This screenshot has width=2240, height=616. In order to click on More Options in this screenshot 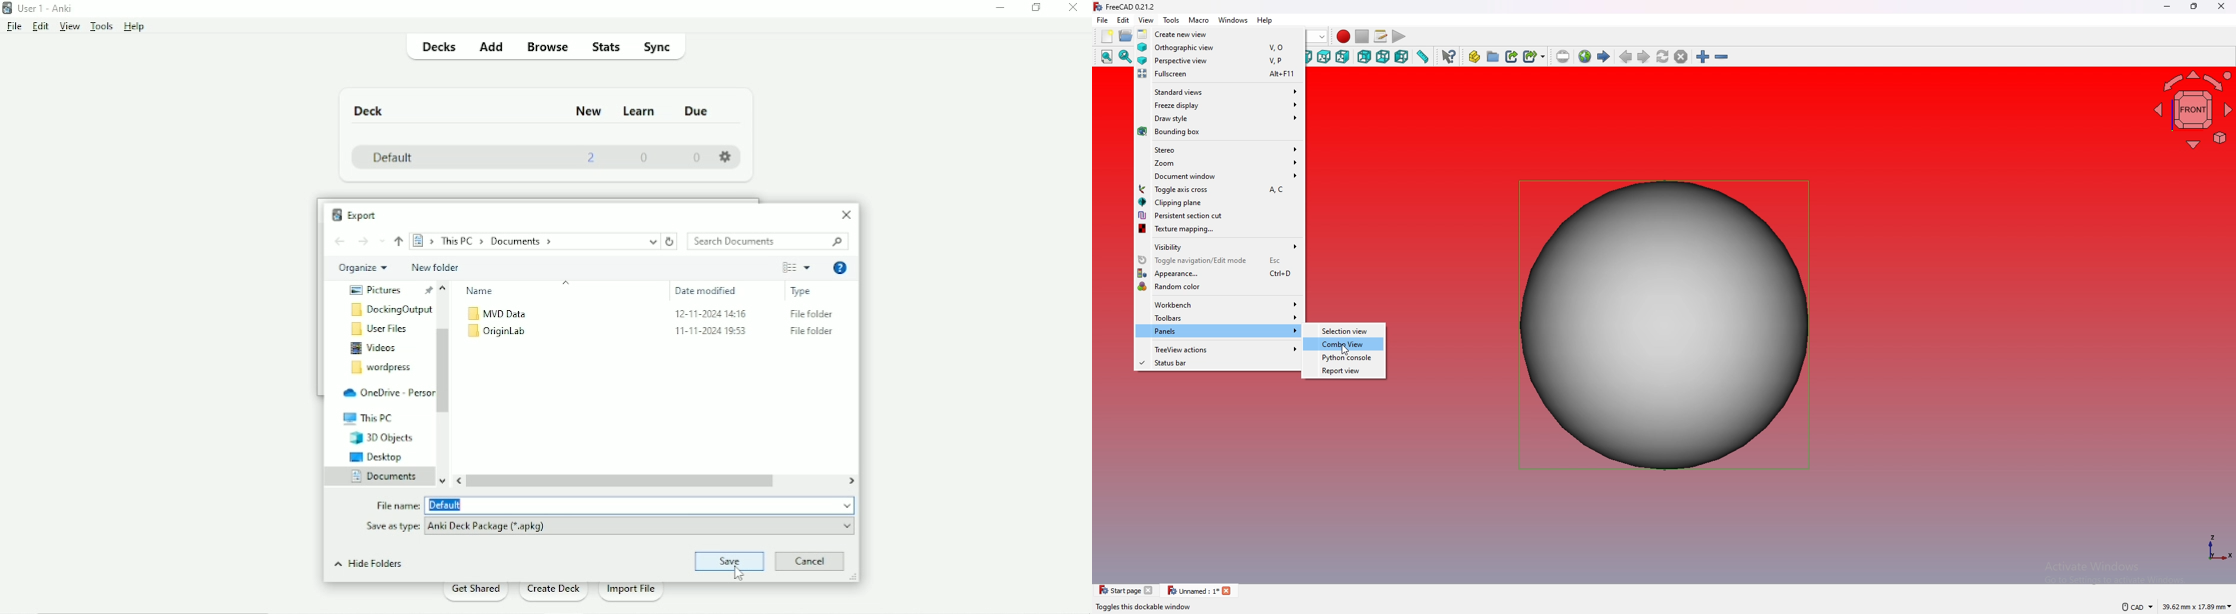, I will do `click(809, 268)`.